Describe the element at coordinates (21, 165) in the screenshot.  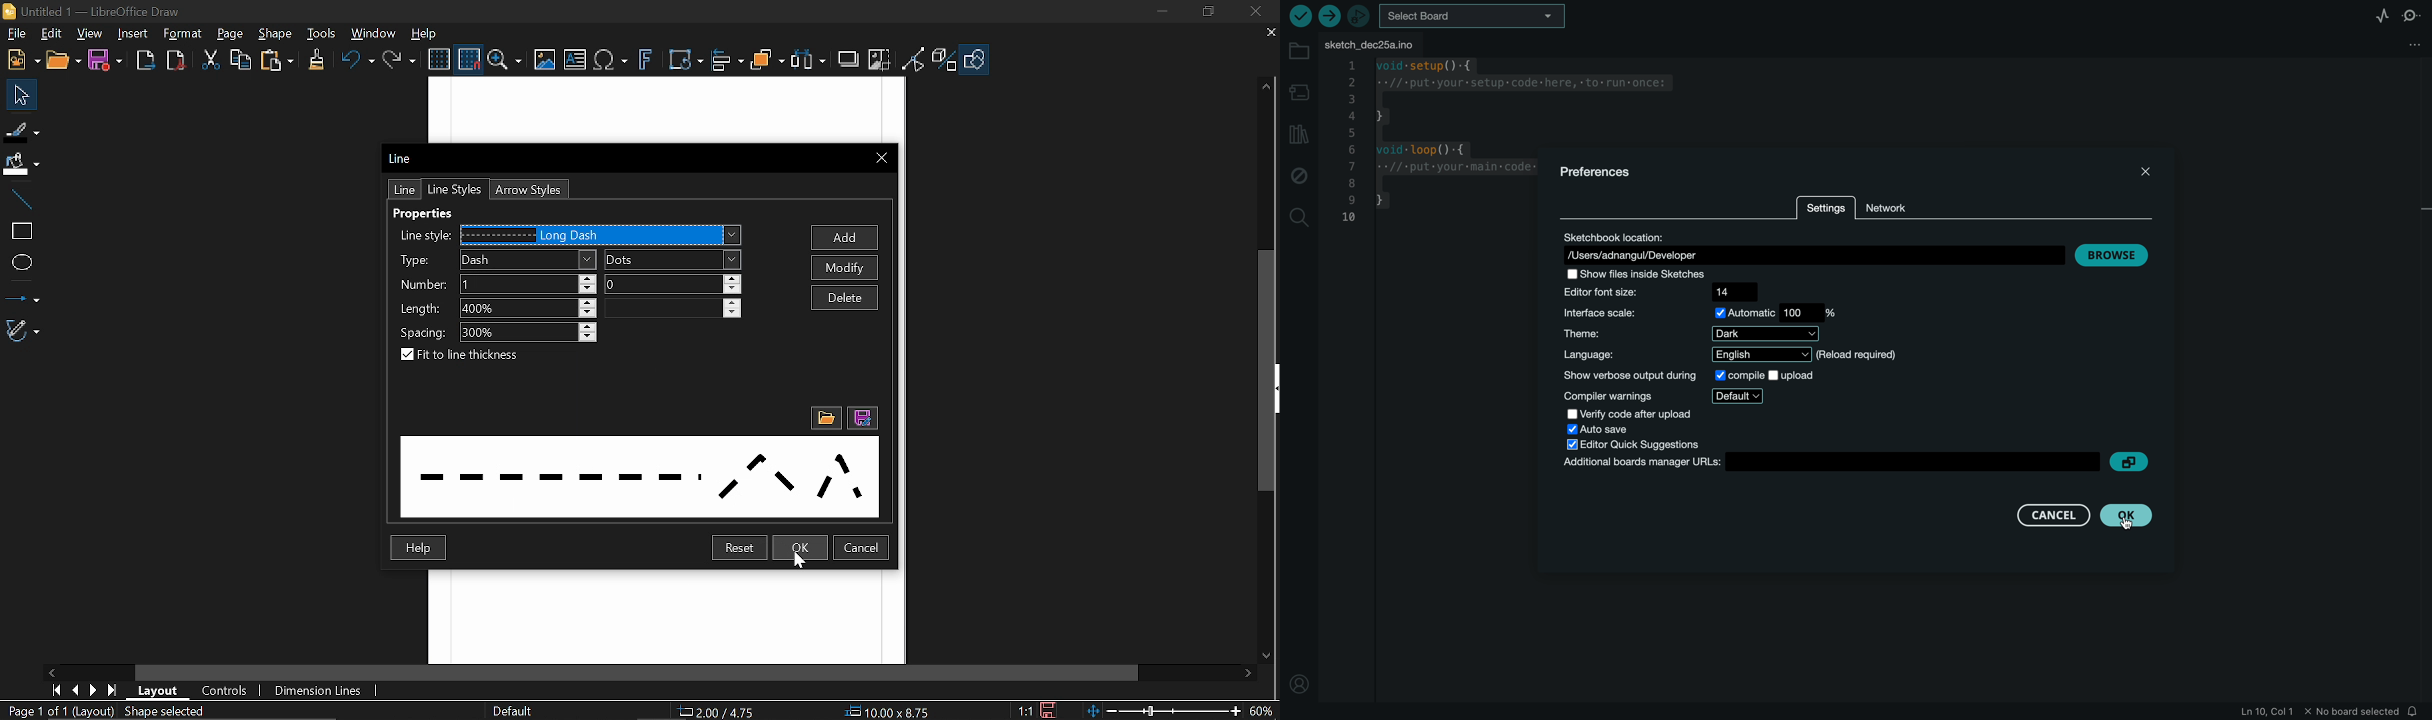
I see `Fill color` at that location.